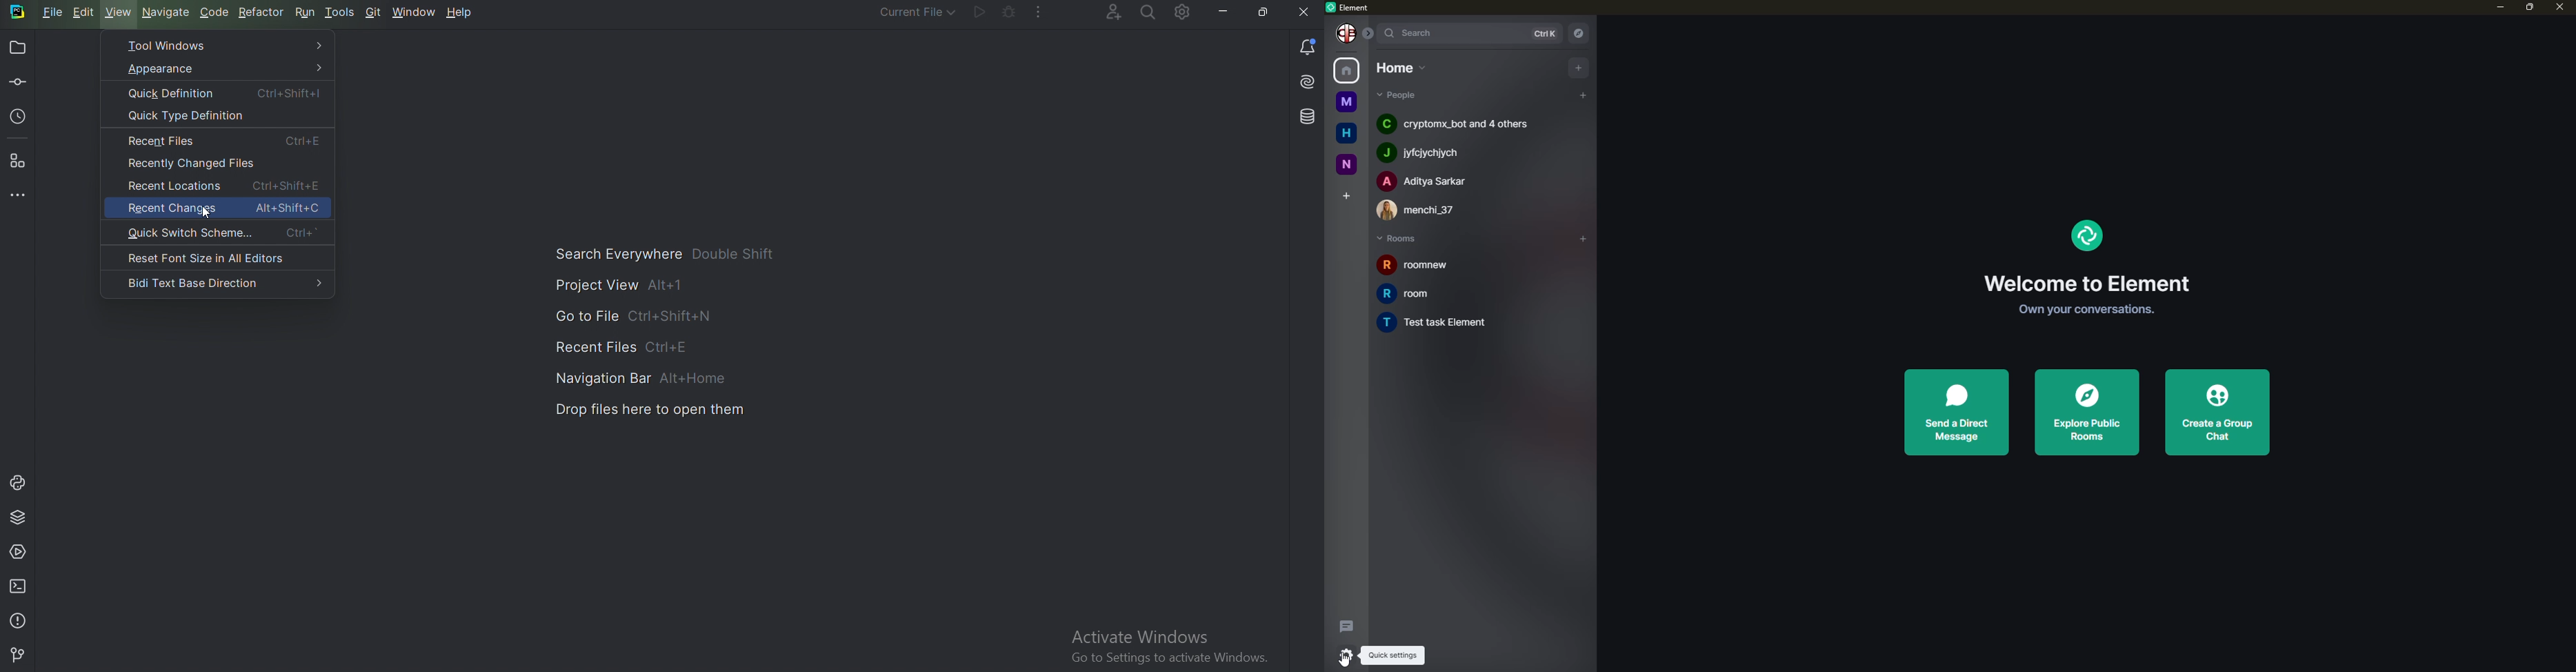 This screenshot has height=672, width=2576. I want to click on close, so click(2559, 8).